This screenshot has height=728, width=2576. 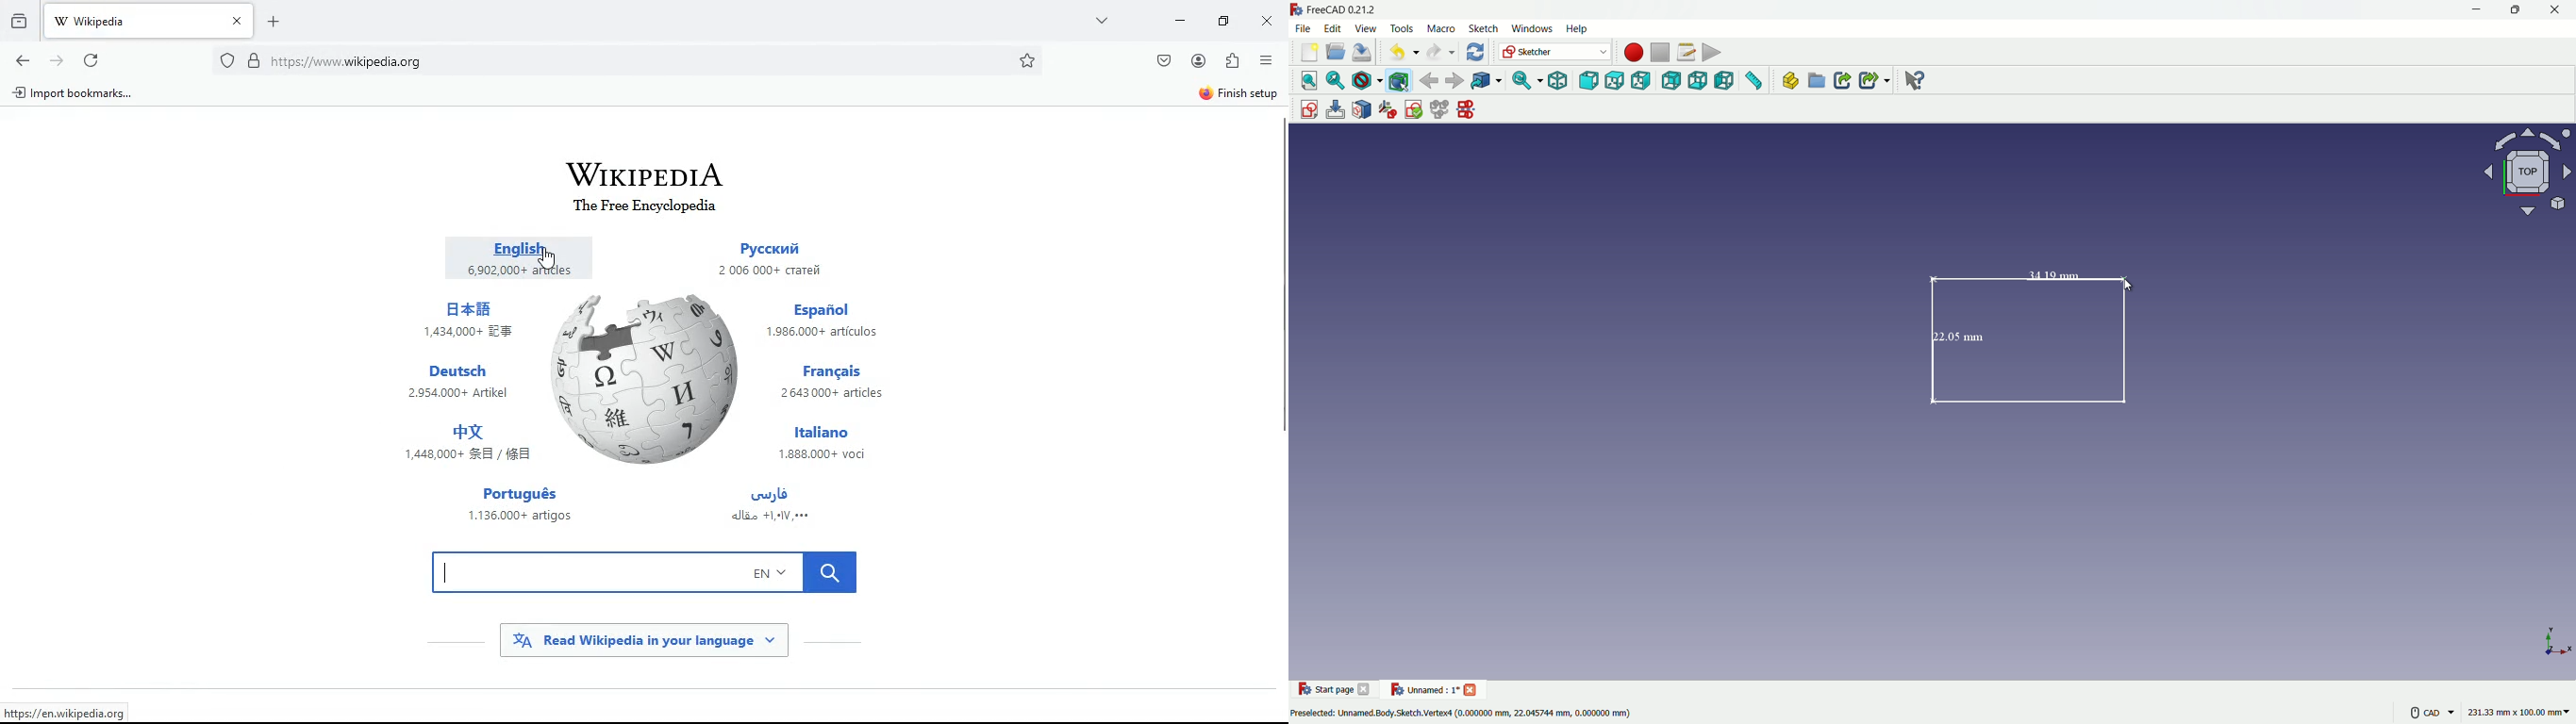 I want to click on save, so click(x=1163, y=60).